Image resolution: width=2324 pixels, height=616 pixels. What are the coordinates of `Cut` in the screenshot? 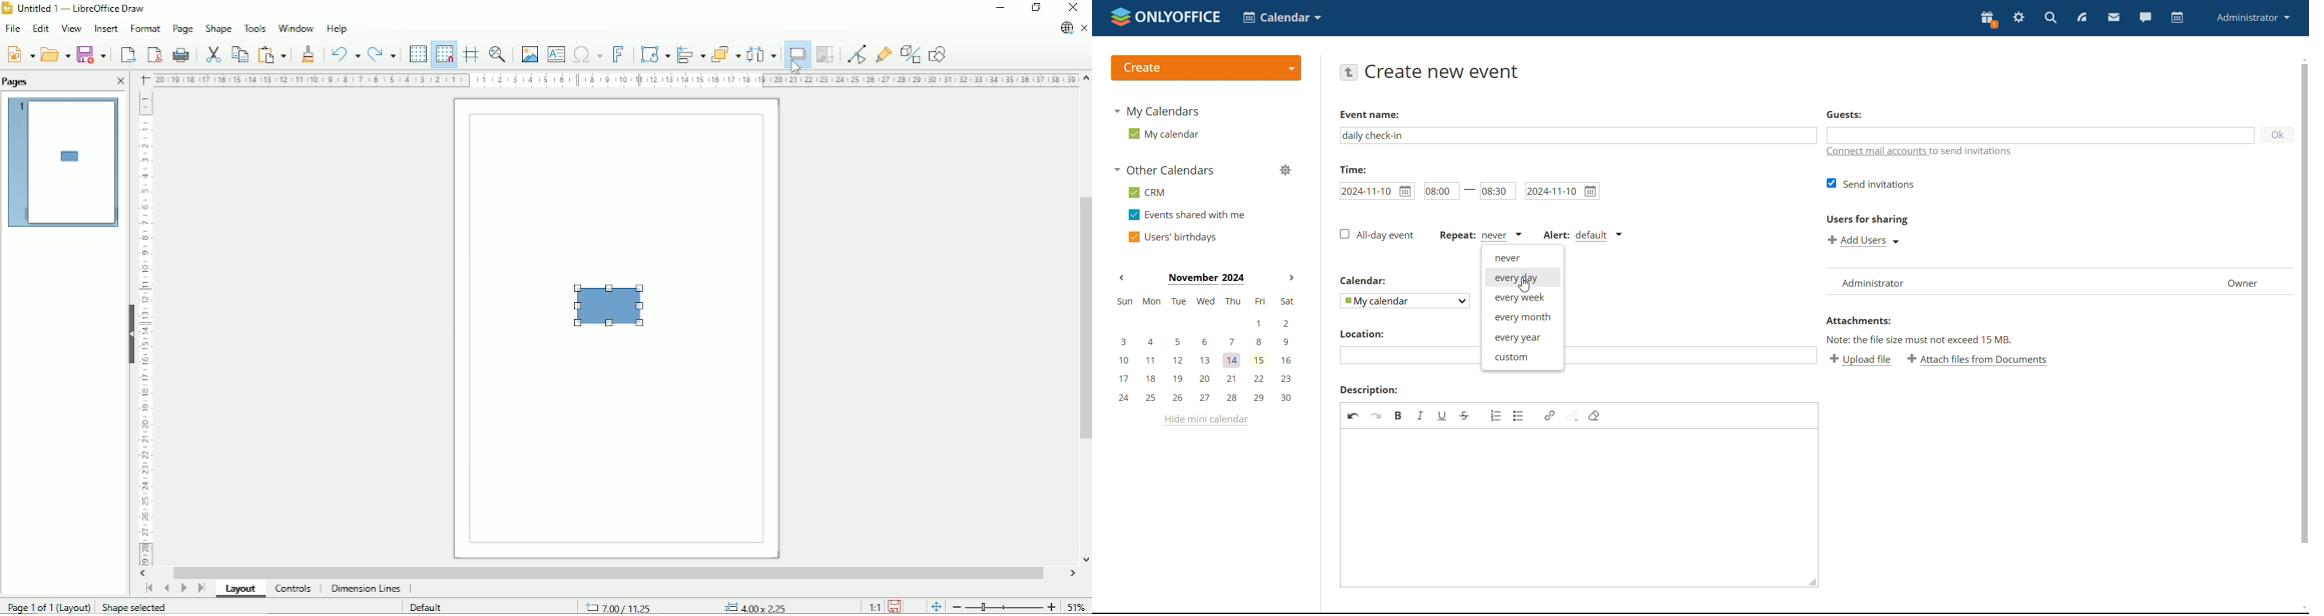 It's located at (213, 53).